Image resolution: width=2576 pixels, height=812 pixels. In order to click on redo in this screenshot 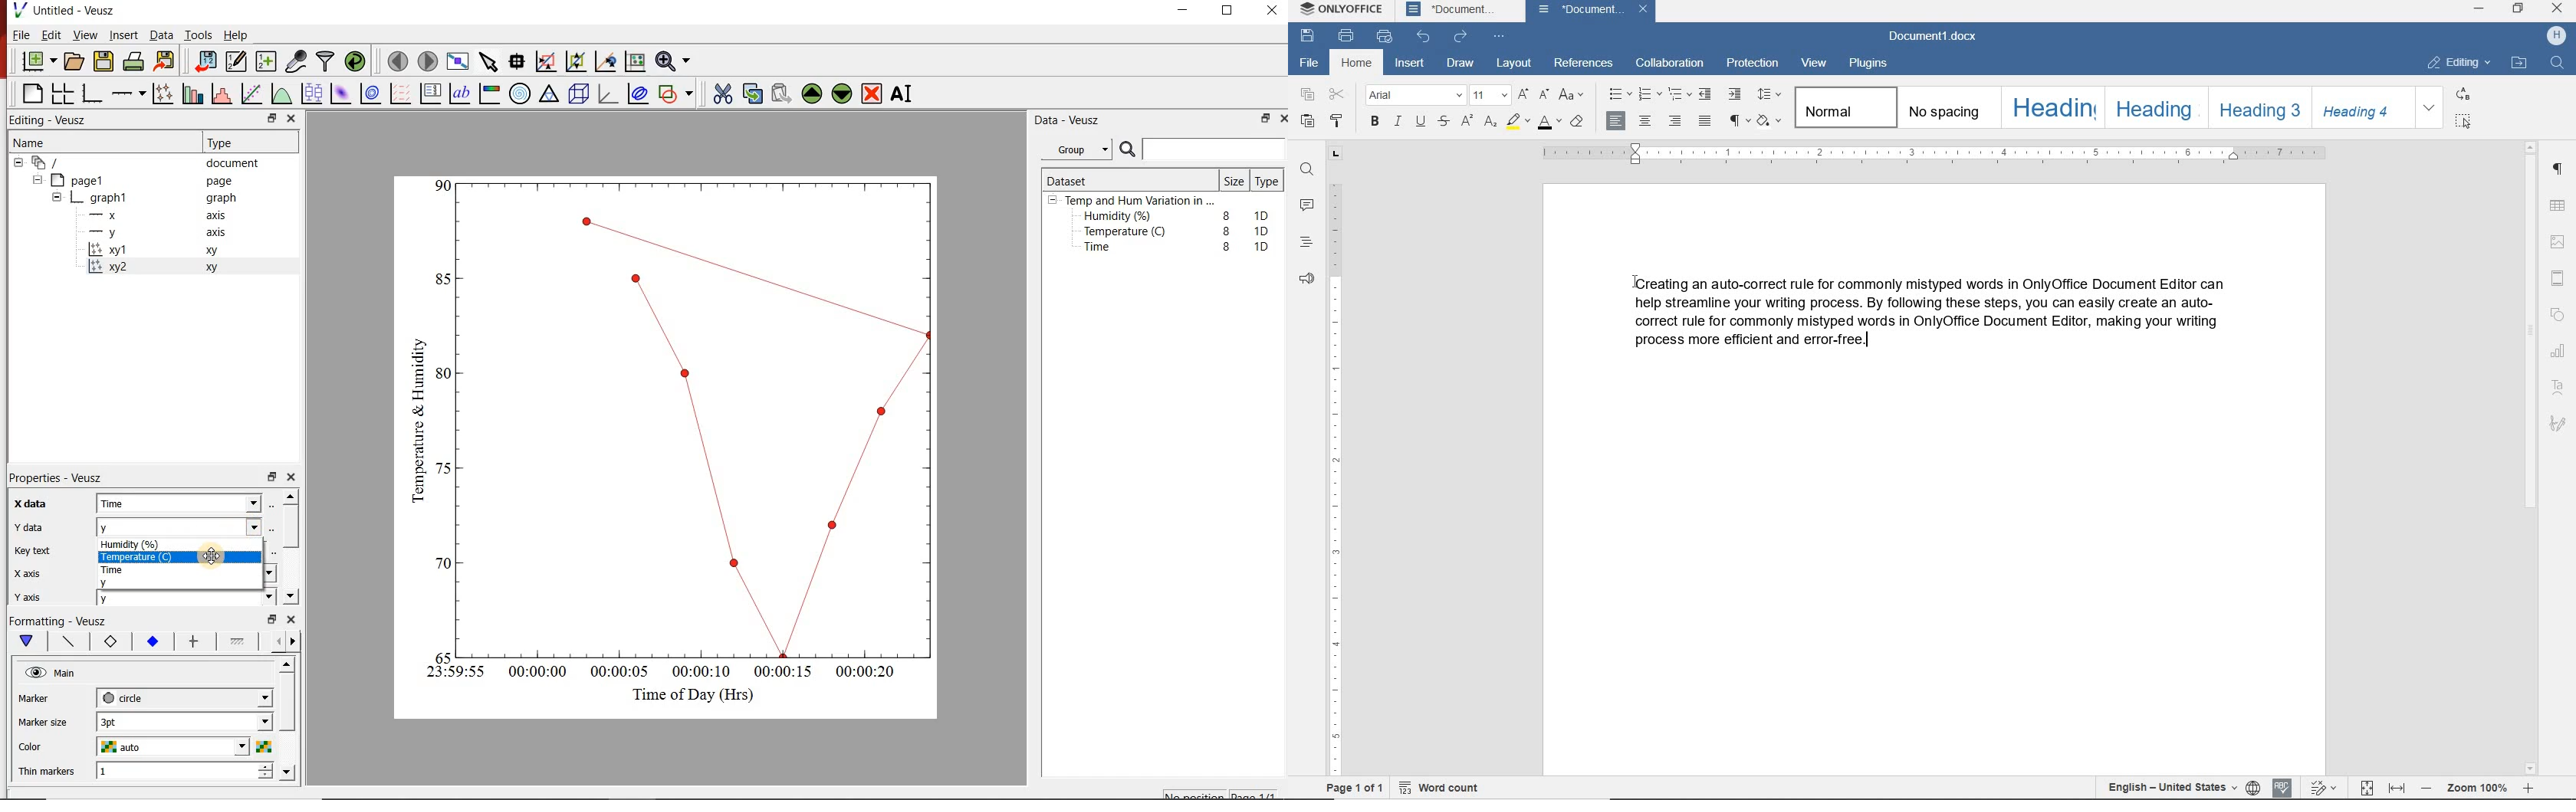, I will do `click(1460, 36)`.